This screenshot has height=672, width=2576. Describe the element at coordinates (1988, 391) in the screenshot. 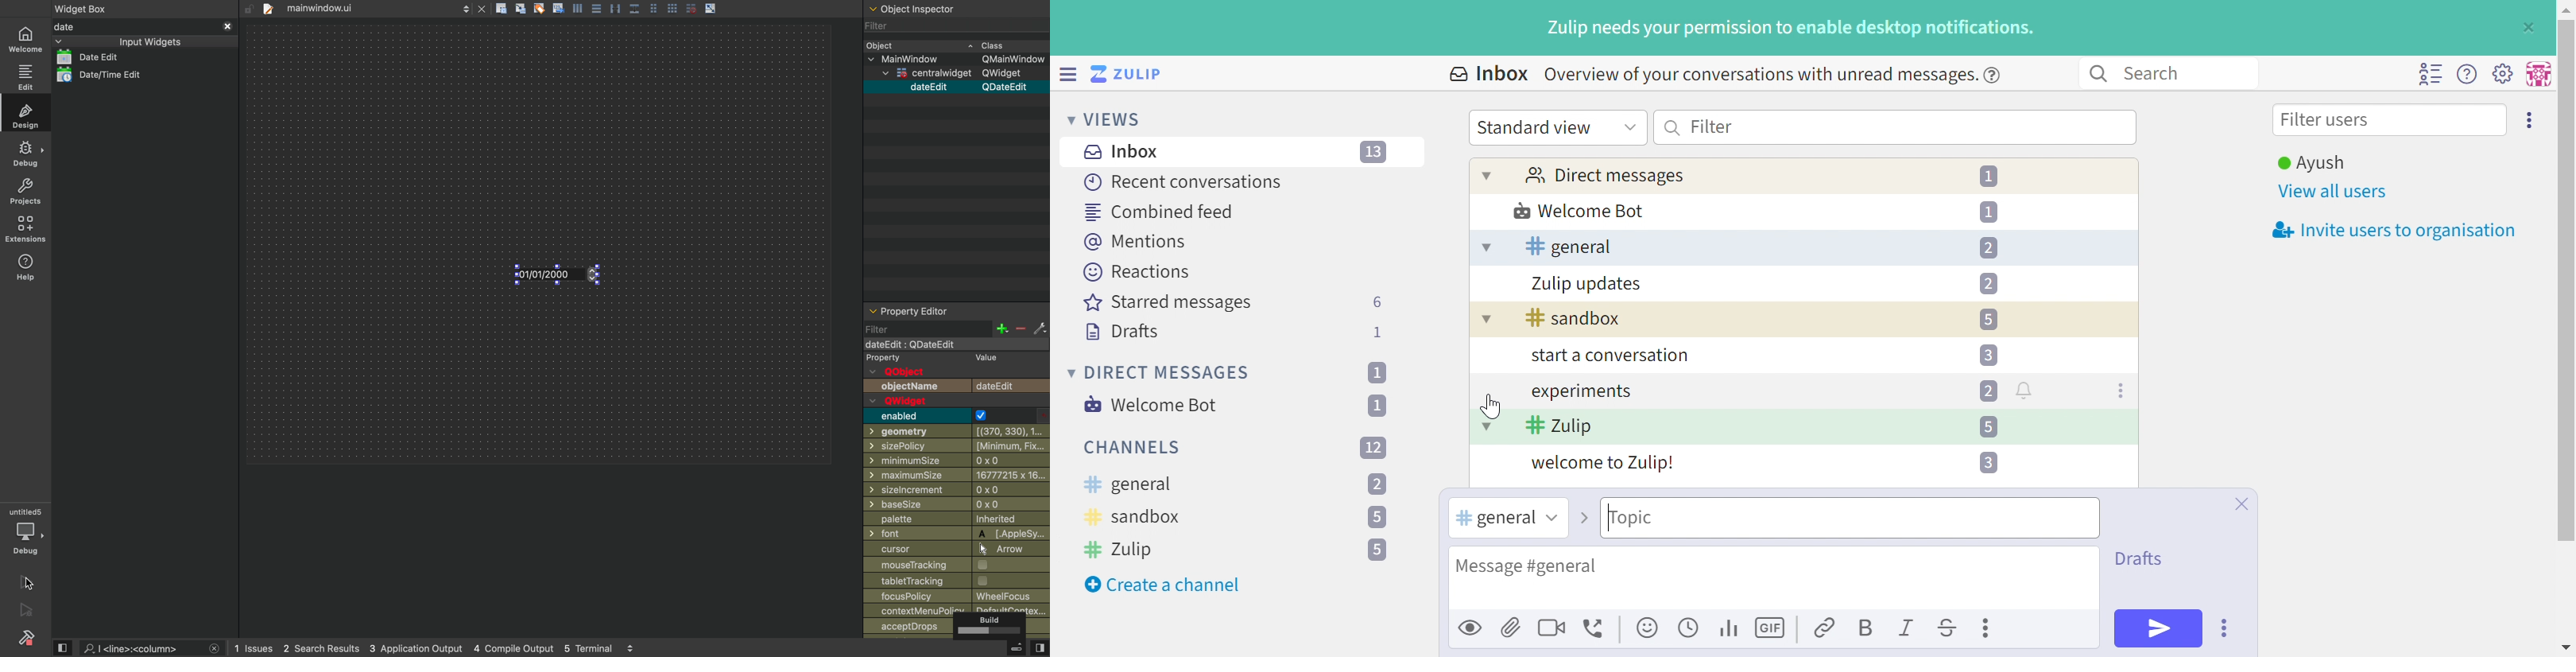

I see `2` at that location.